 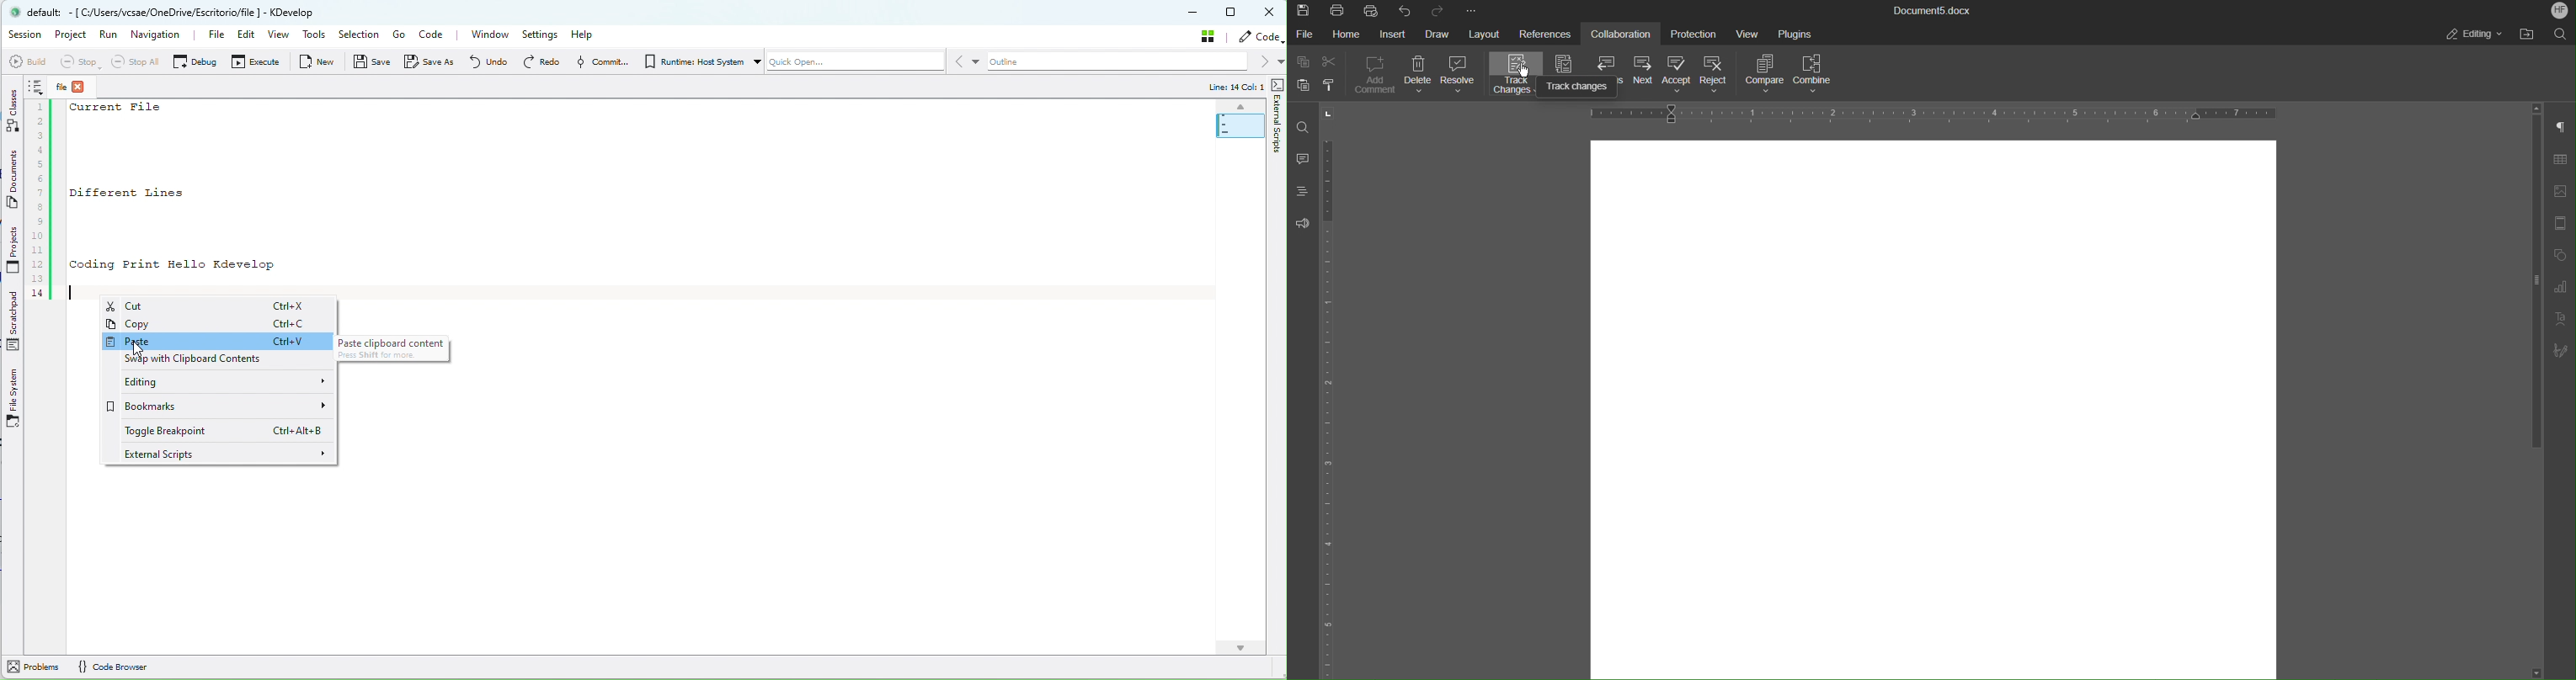 I want to click on Draw, so click(x=1441, y=32).